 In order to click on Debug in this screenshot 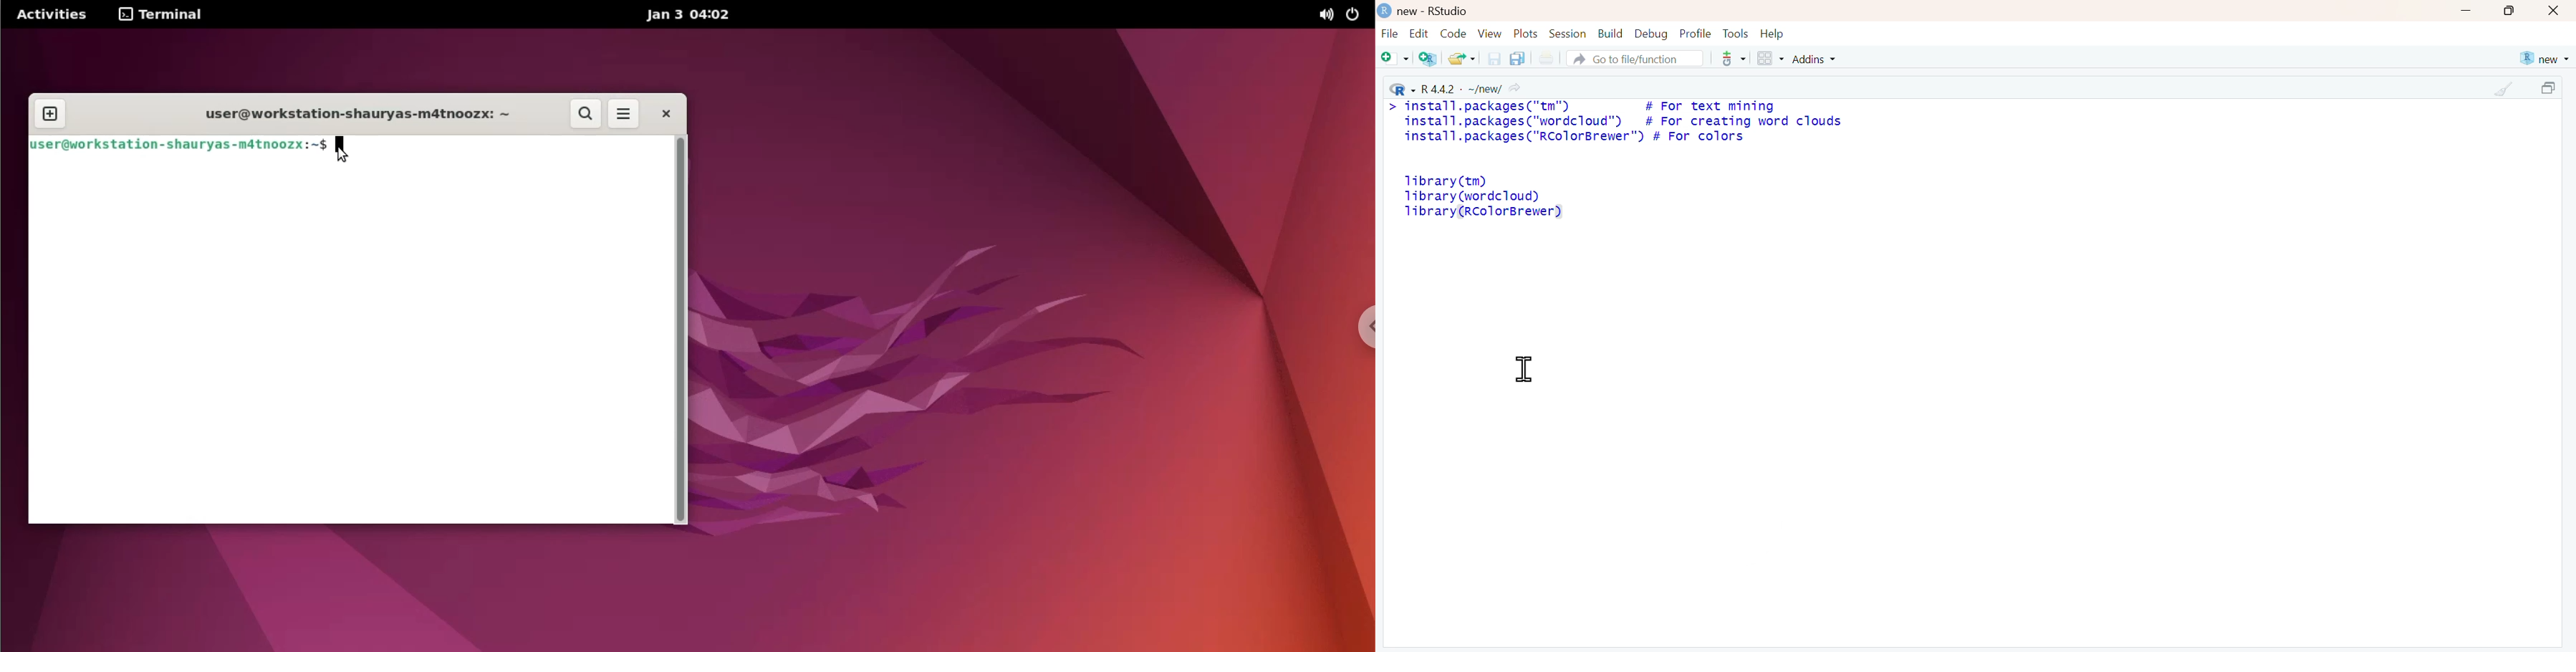, I will do `click(1652, 35)`.